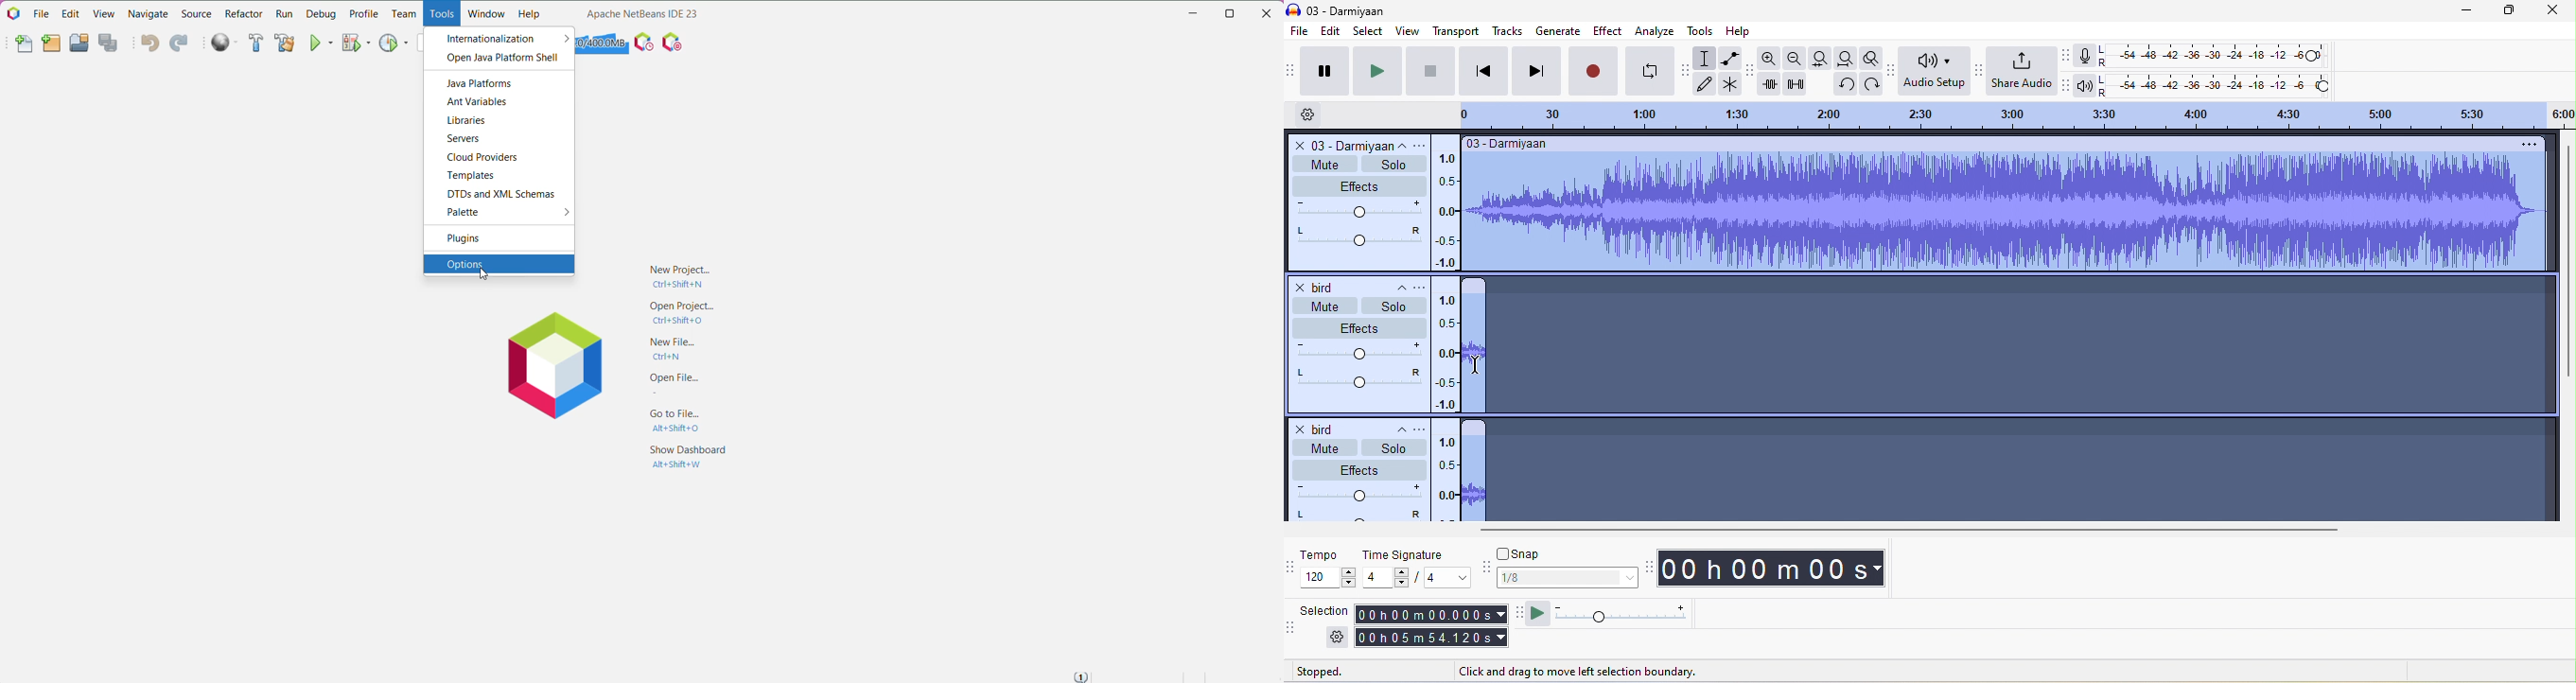 This screenshot has height=700, width=2576. I want to click on skip to start, so click(1486, 70).